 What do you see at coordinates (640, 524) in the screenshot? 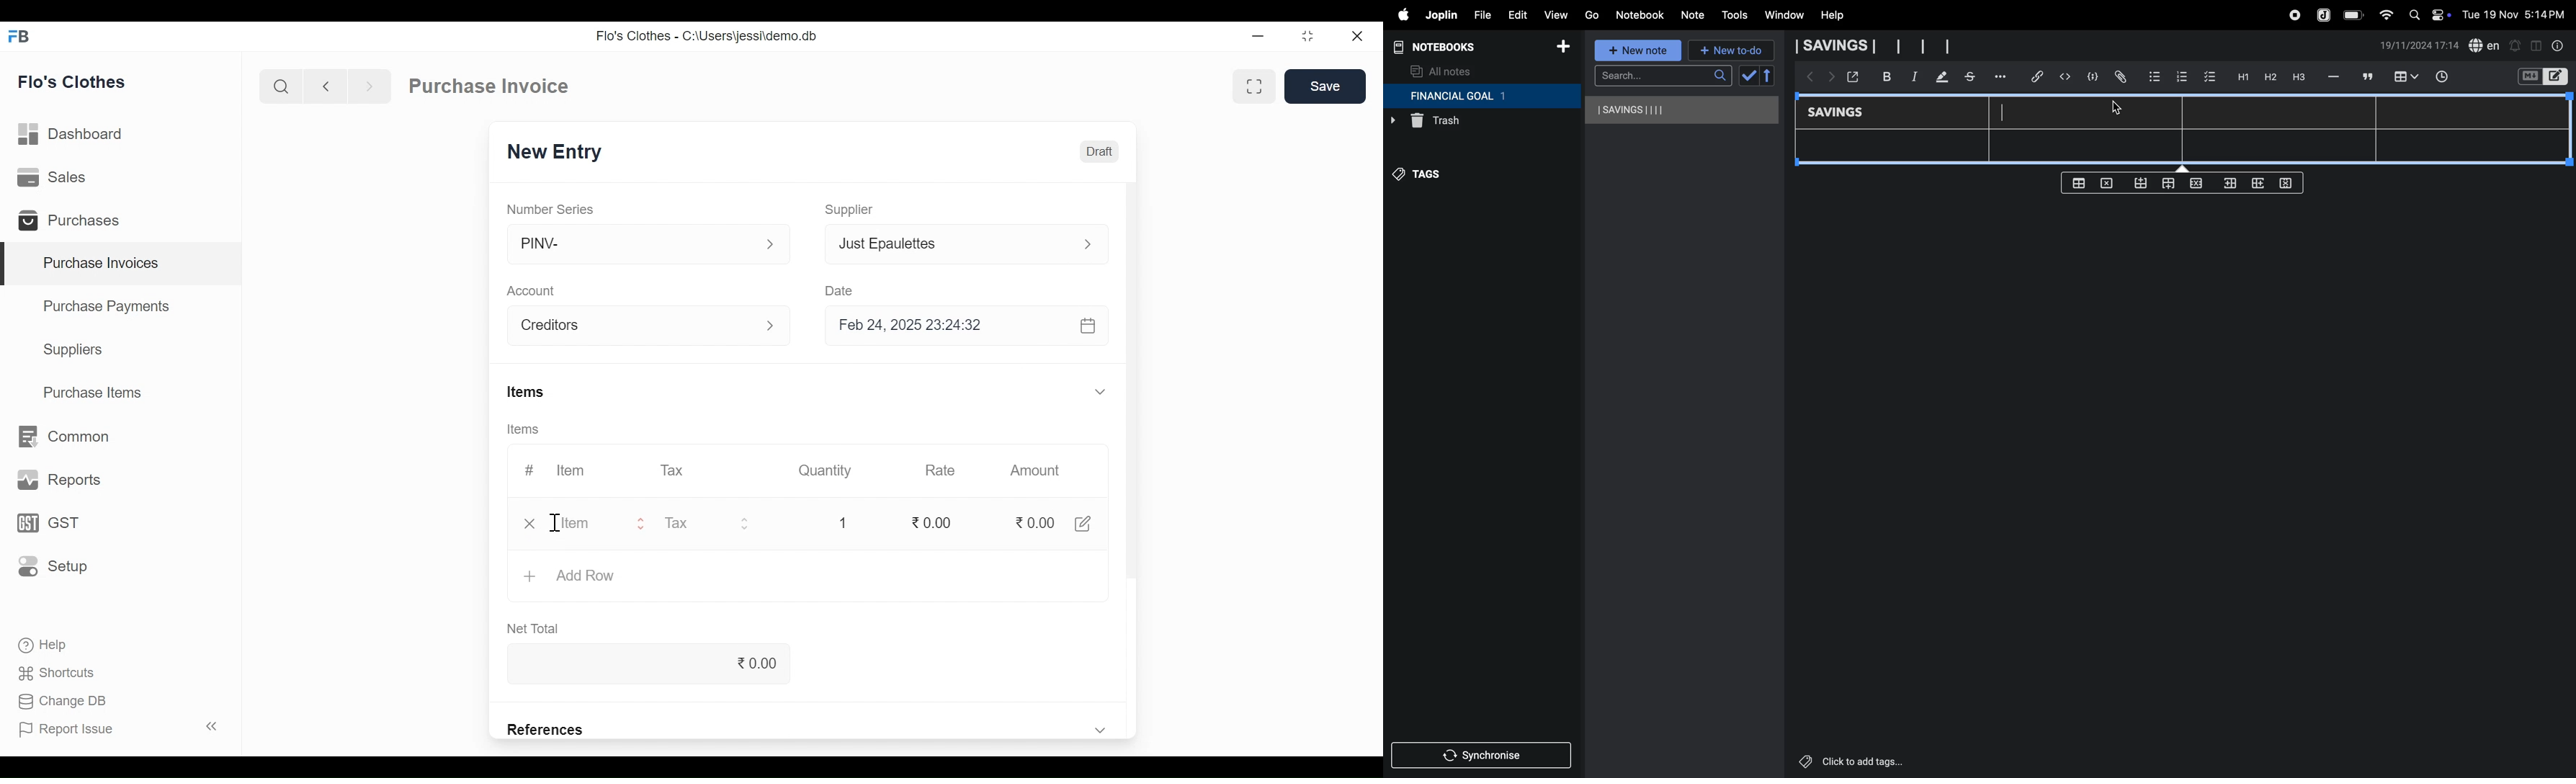
I see `Expand` at bounding box center [640, 524].